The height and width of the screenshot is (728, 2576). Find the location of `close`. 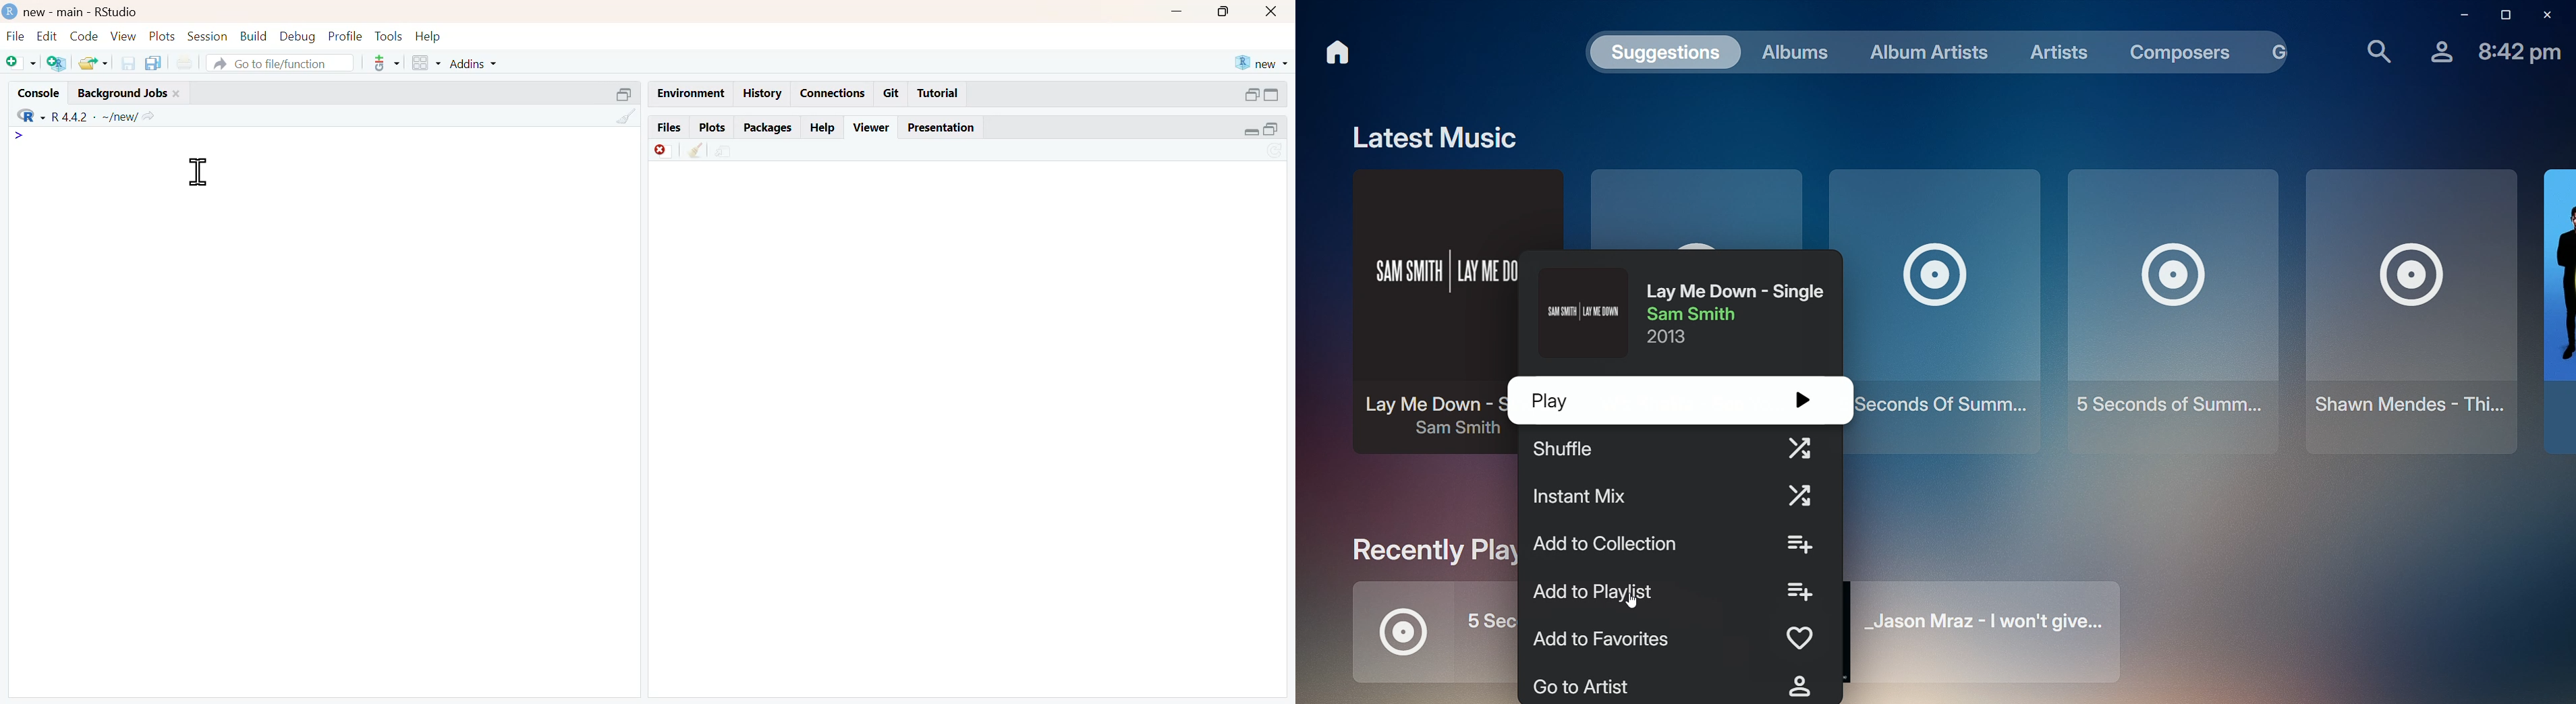

close is located at coordinates (177, 94).